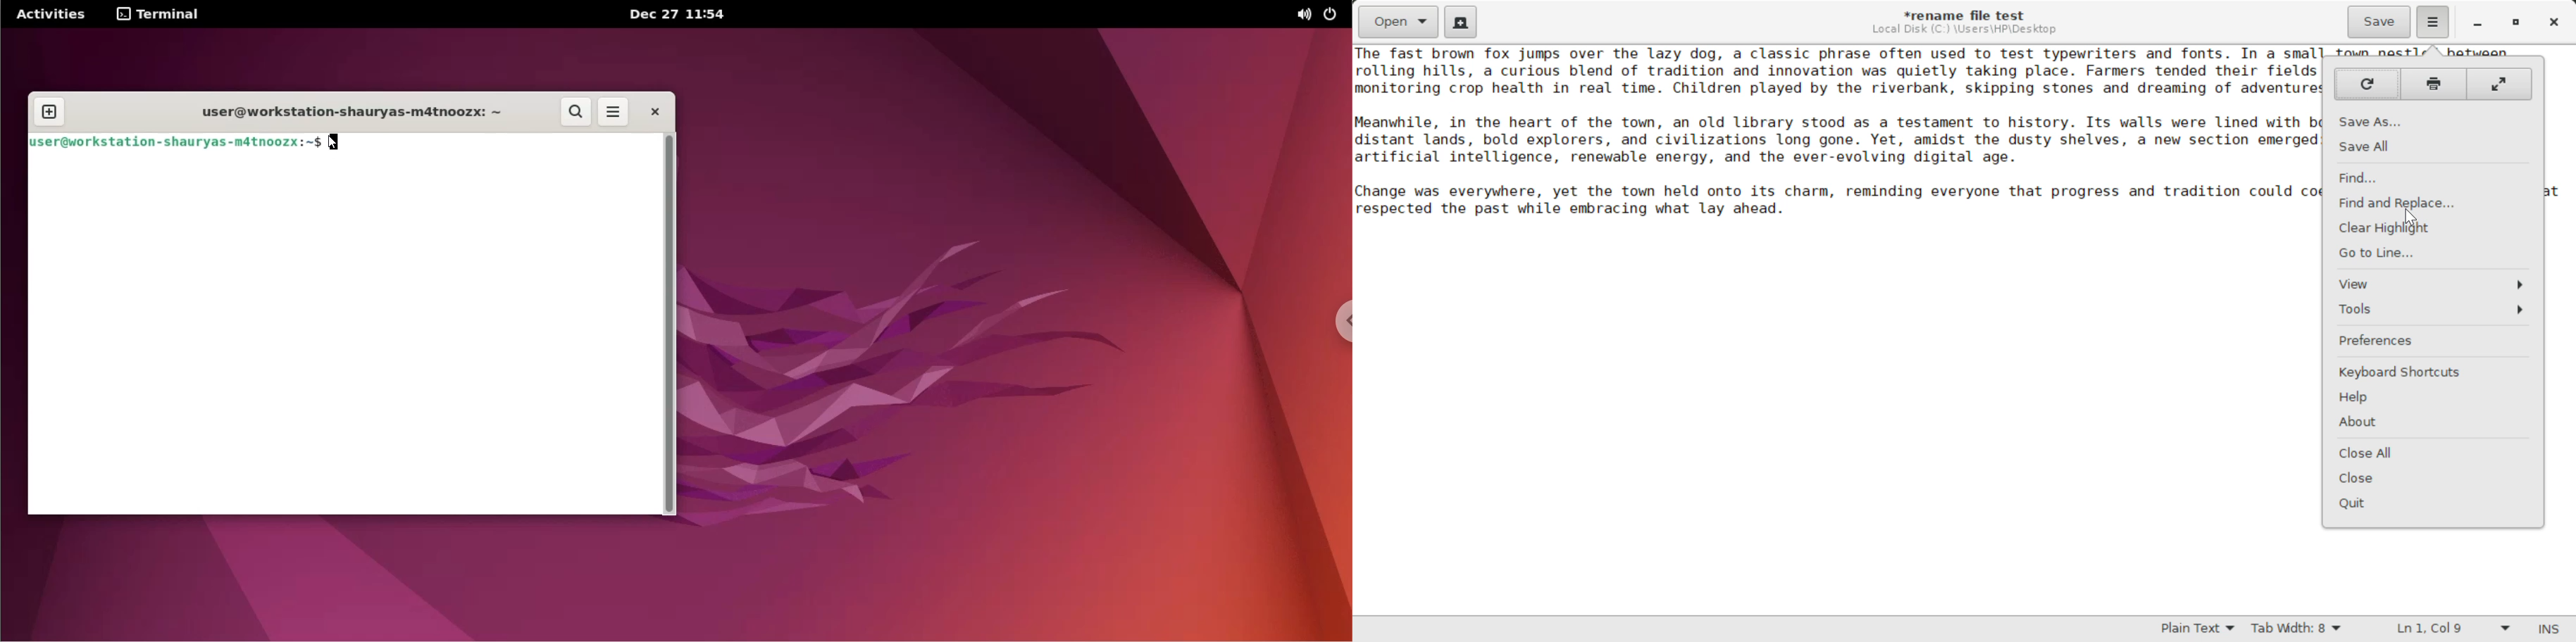  What do you see at coordinates (2369, 83) in the screenshot?
I see `Refresh Page` at bounding box center [2369, 83].